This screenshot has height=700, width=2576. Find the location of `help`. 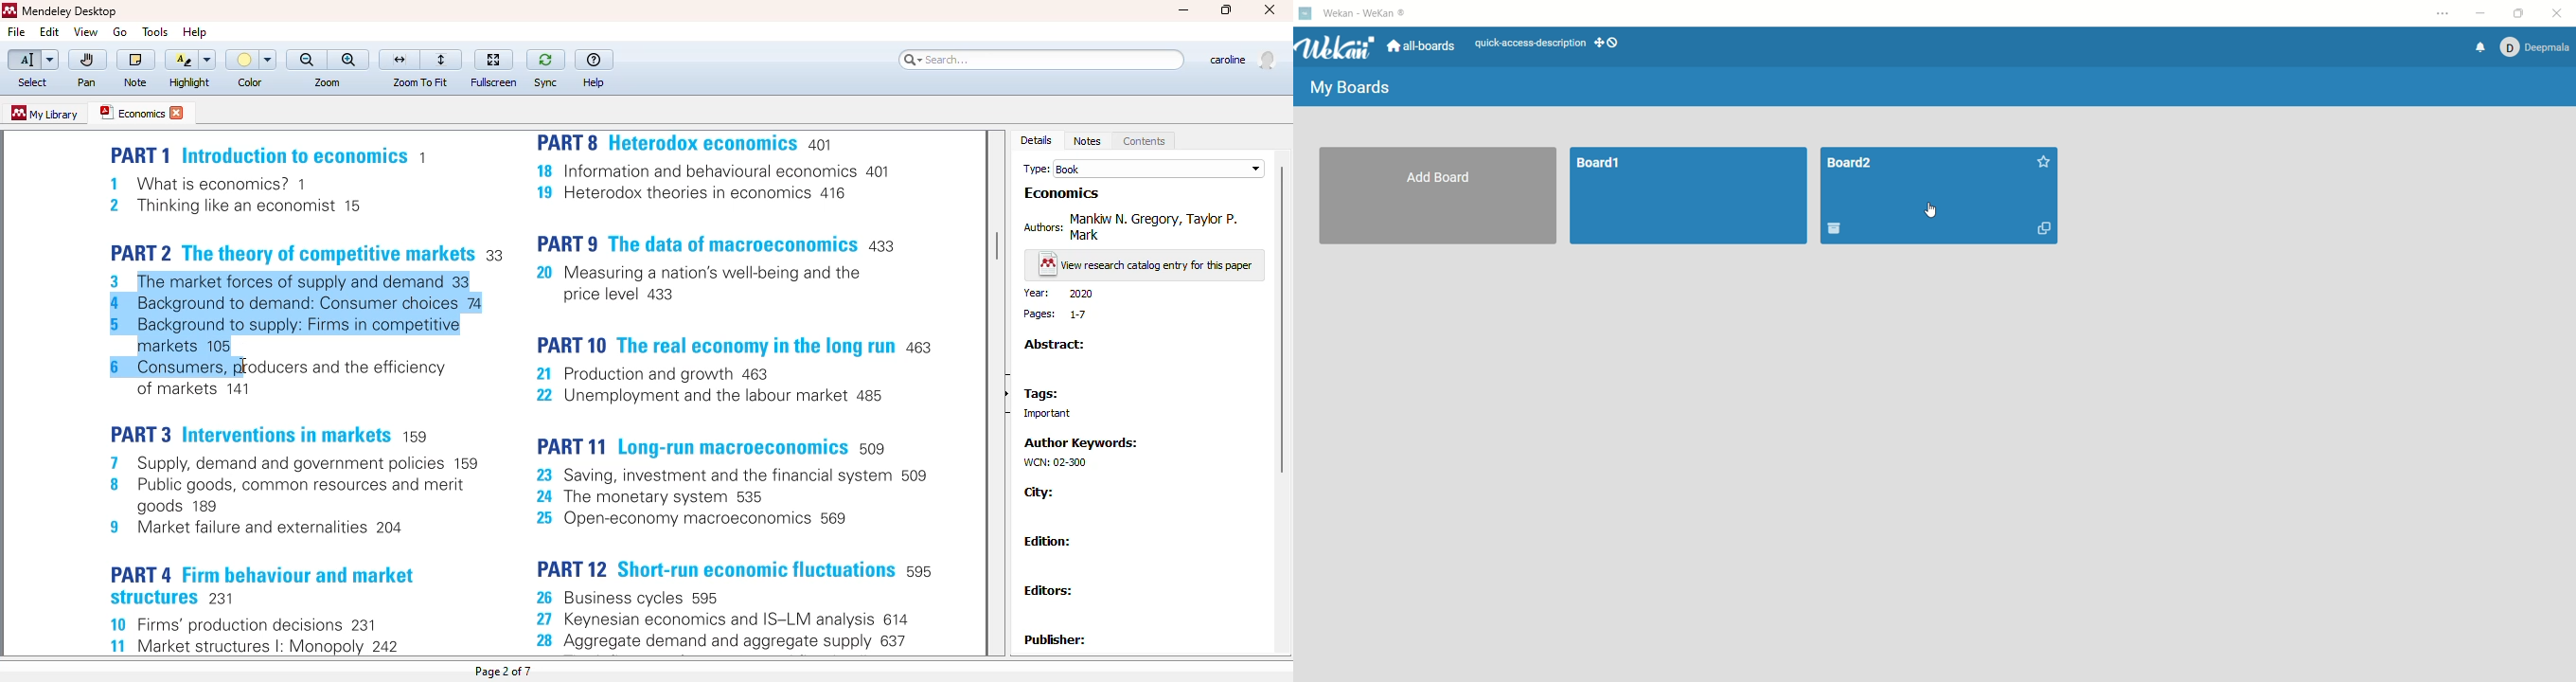

help is located at coordinates (595, 83).